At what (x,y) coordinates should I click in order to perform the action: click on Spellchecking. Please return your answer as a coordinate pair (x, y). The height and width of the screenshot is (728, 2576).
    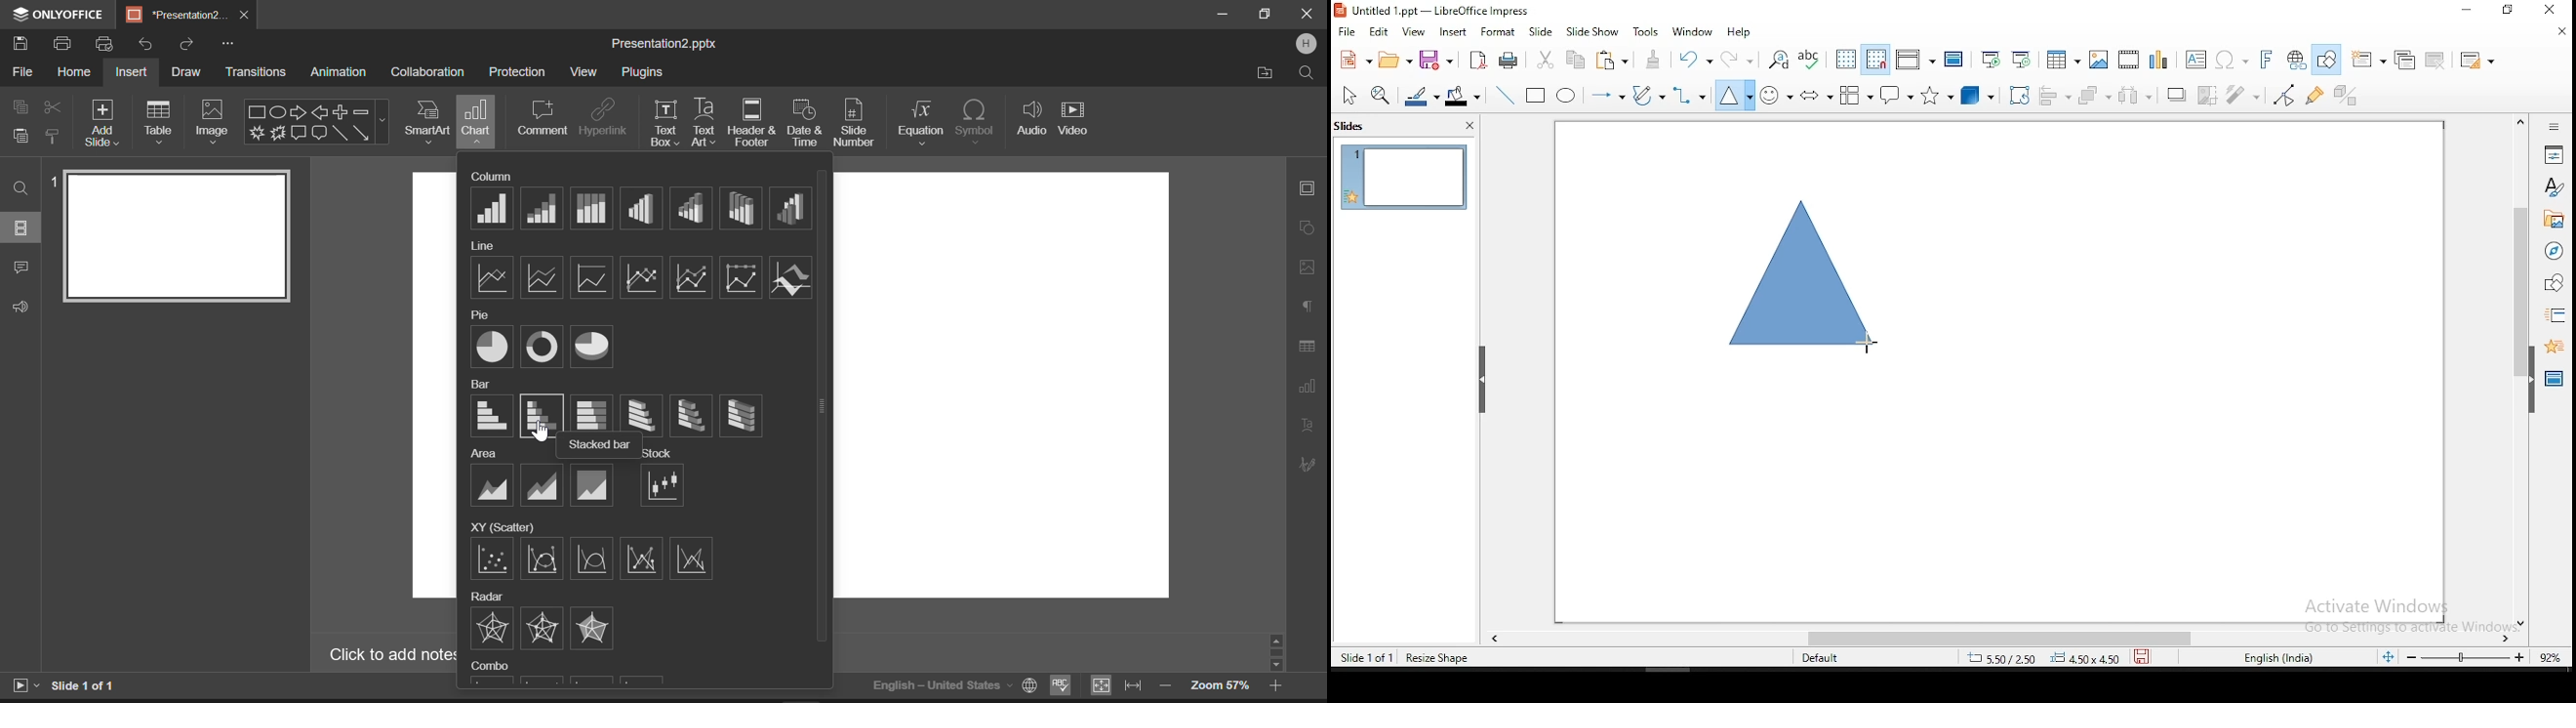
    Looking at the image, I should click on (1061, 686).